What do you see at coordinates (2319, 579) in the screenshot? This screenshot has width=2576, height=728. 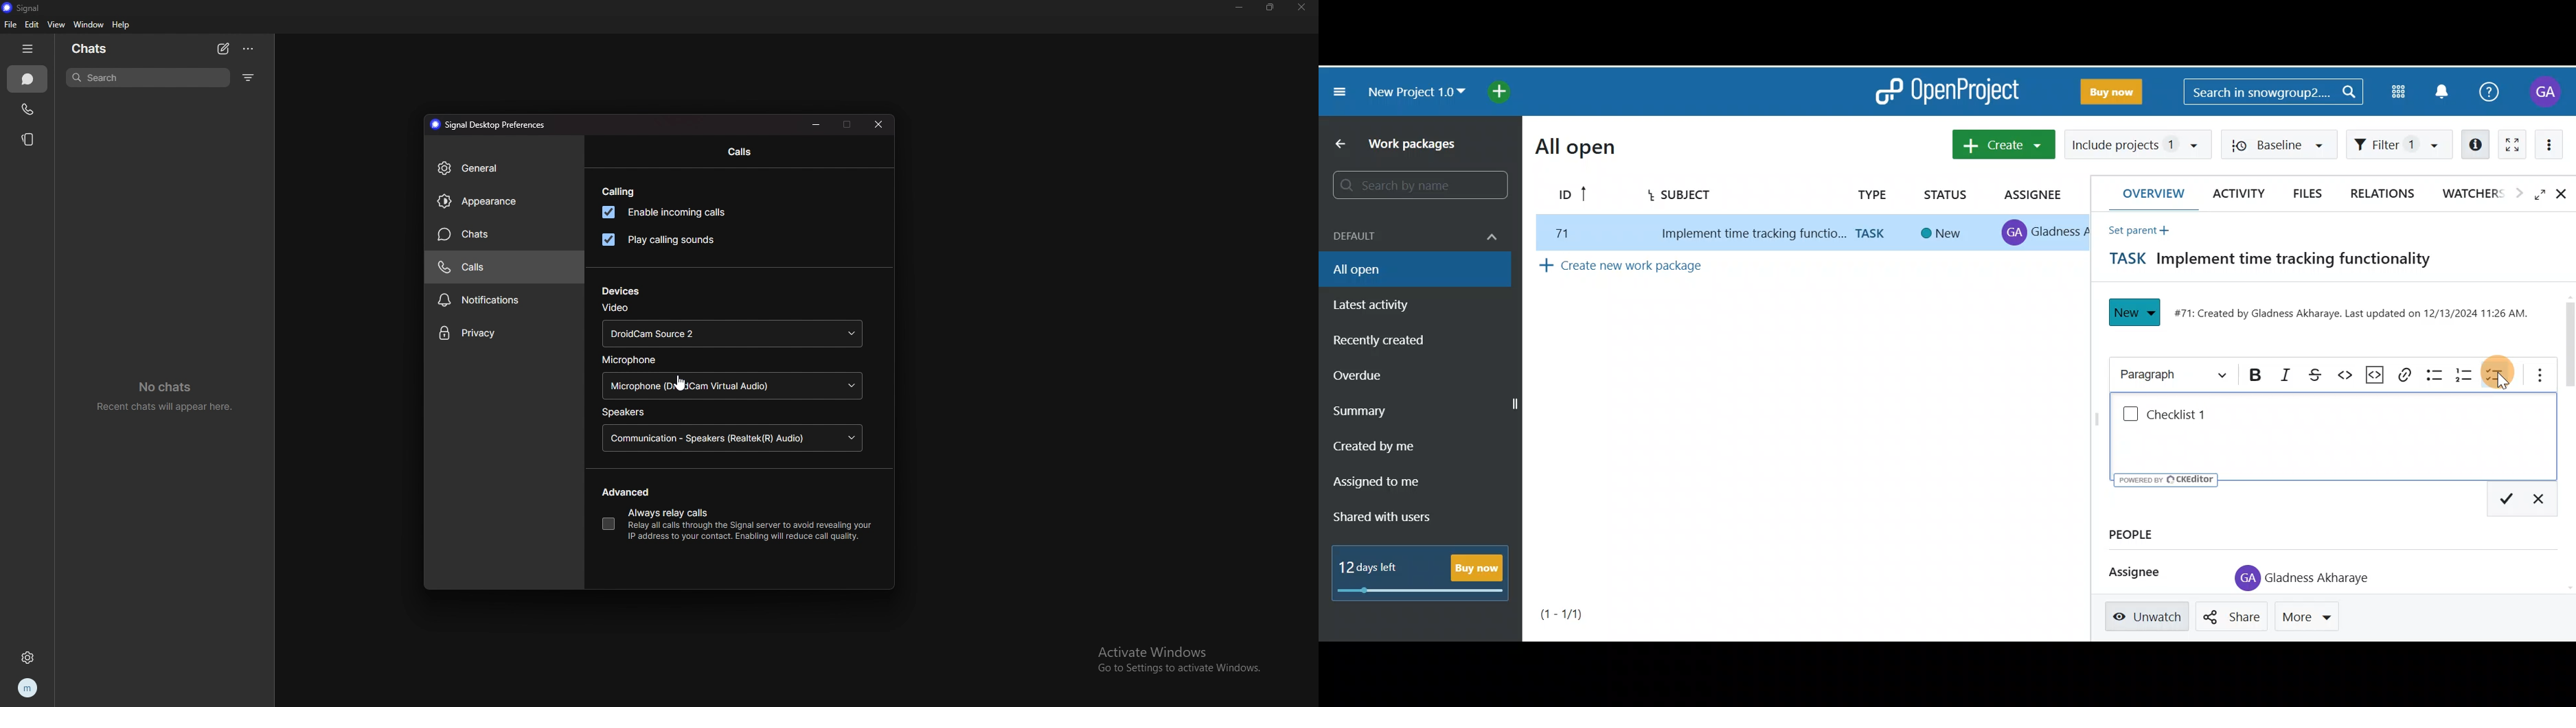 I see `Gladness Akharaye` at bounding box center [2319, 579].